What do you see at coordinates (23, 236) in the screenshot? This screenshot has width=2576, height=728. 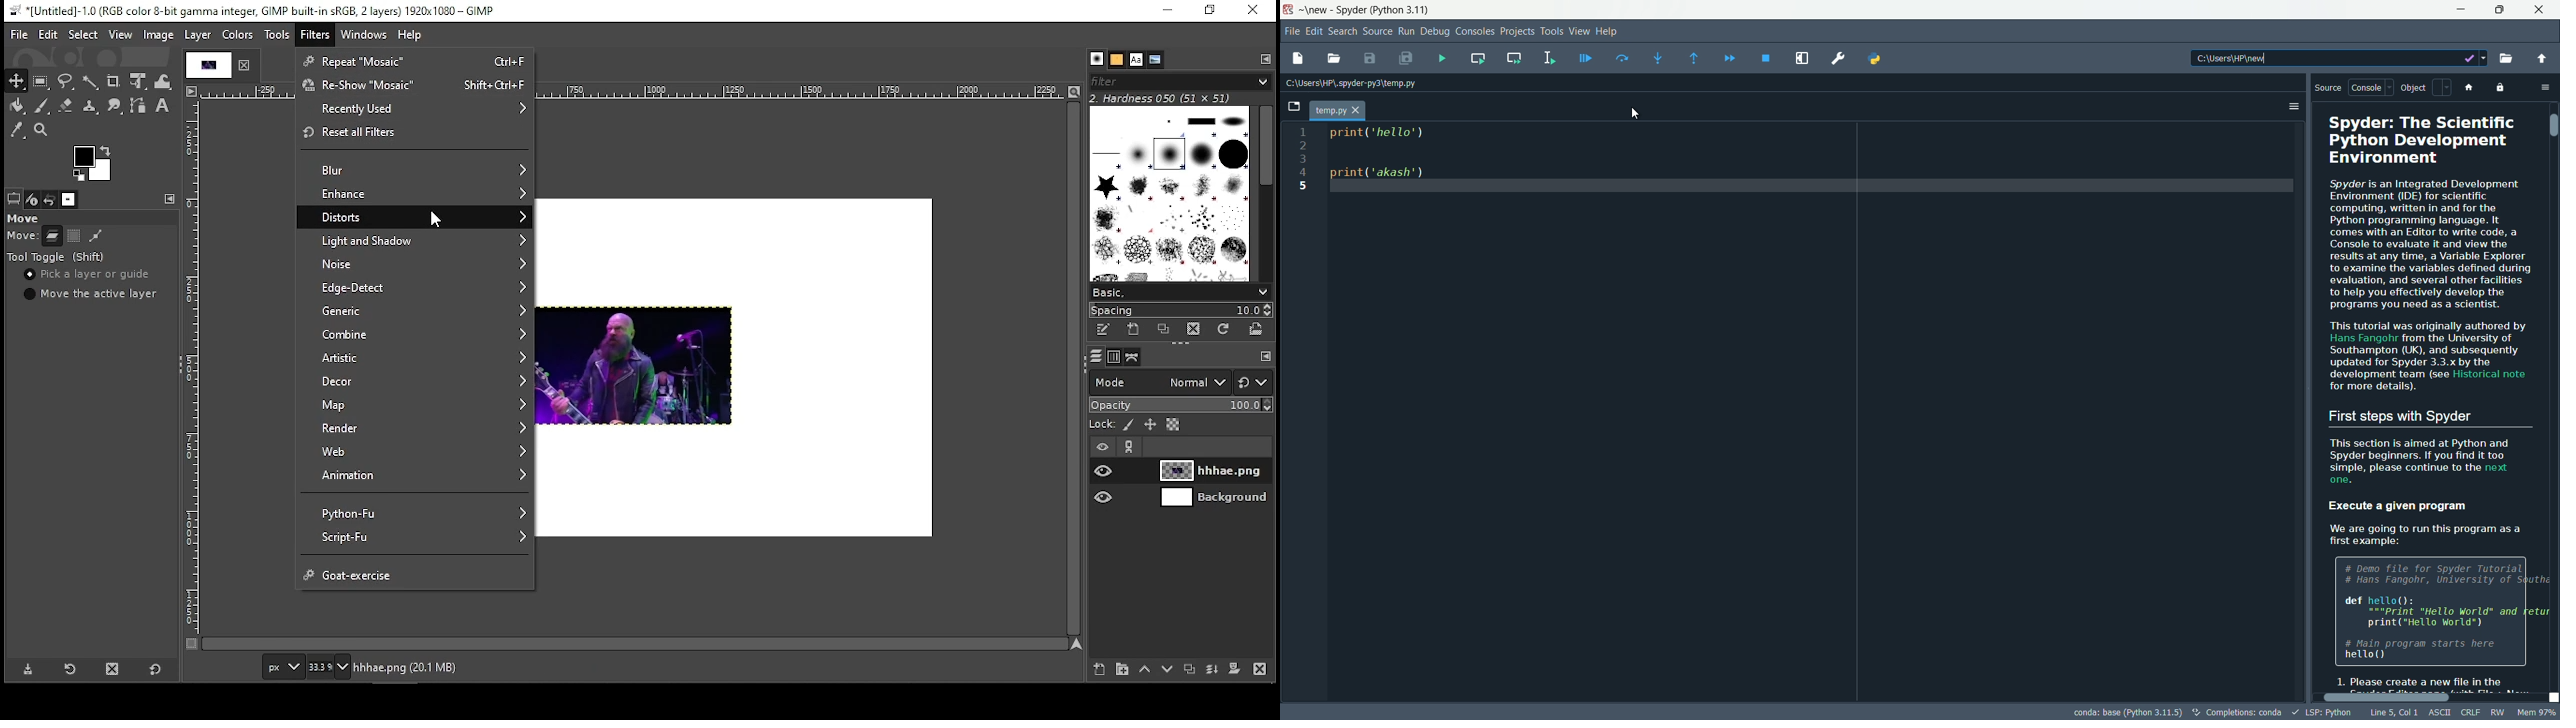 I see `move` at bounding box center [23, 236].